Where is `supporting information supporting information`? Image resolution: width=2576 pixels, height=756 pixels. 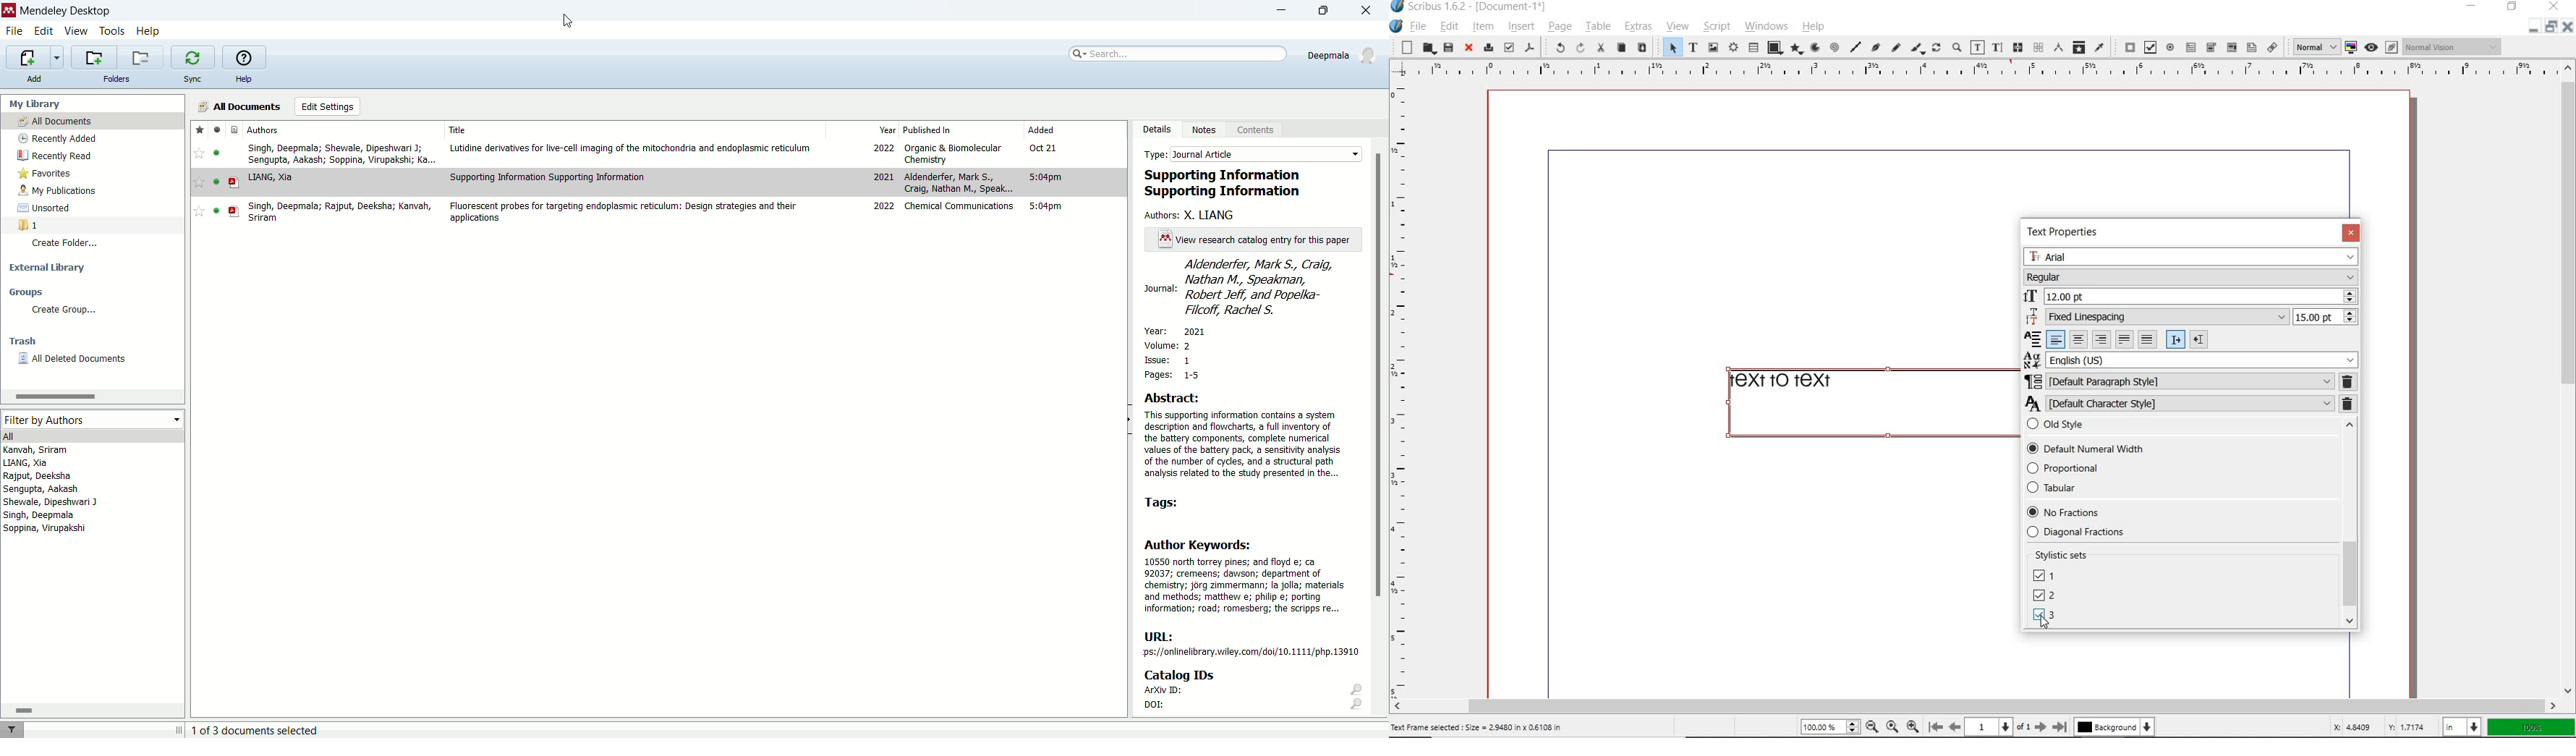 supporting information supporting information is located at coordinates (1229, 184).